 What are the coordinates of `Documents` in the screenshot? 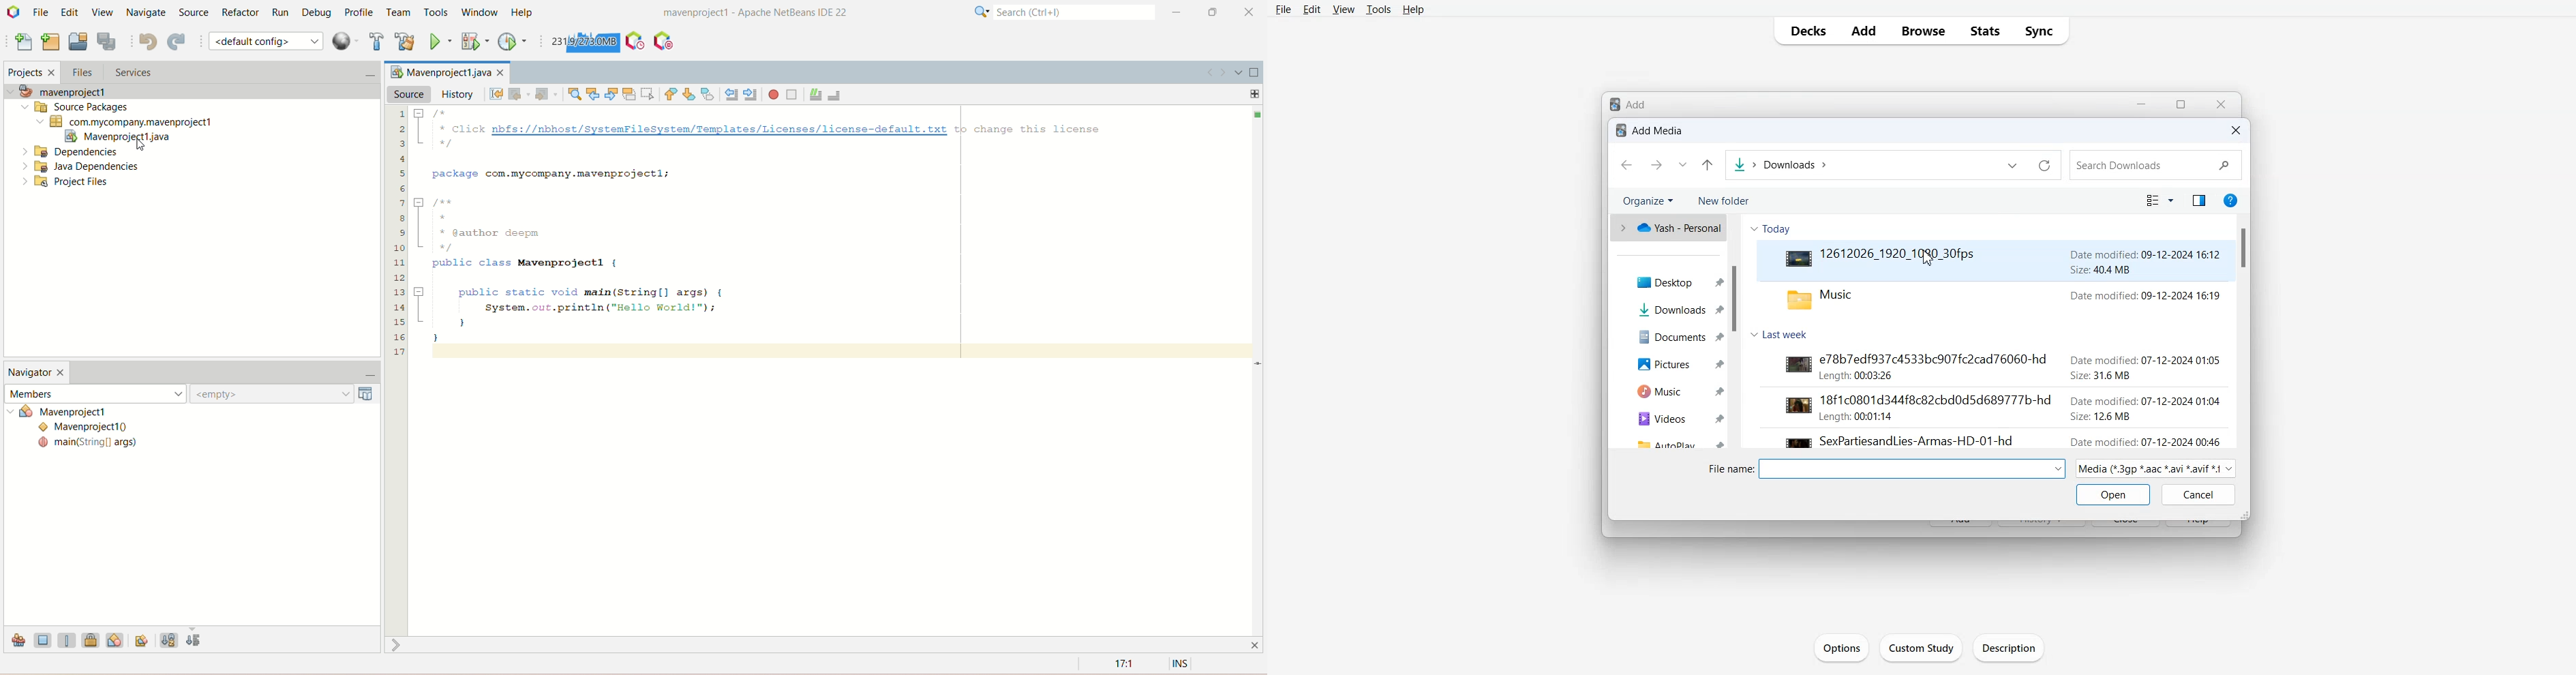 It's located at (1674, 338).